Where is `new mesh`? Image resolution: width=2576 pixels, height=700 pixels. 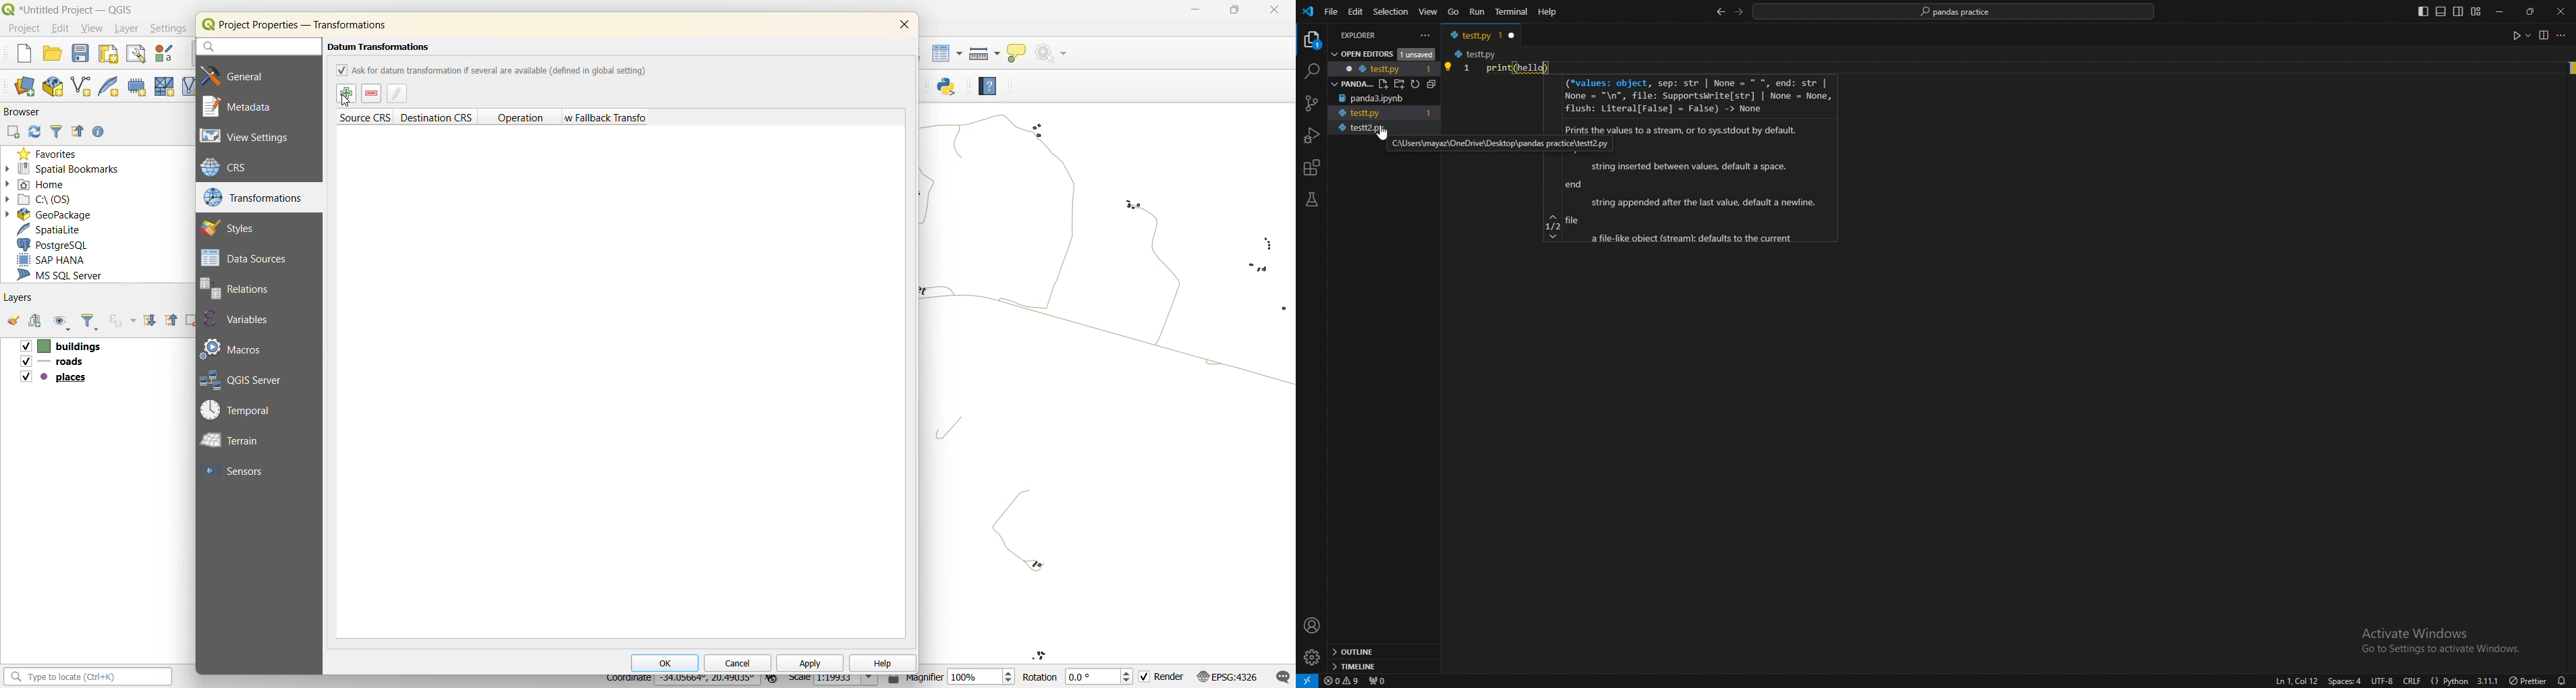 new mesh is located at coordinates (163, 86).